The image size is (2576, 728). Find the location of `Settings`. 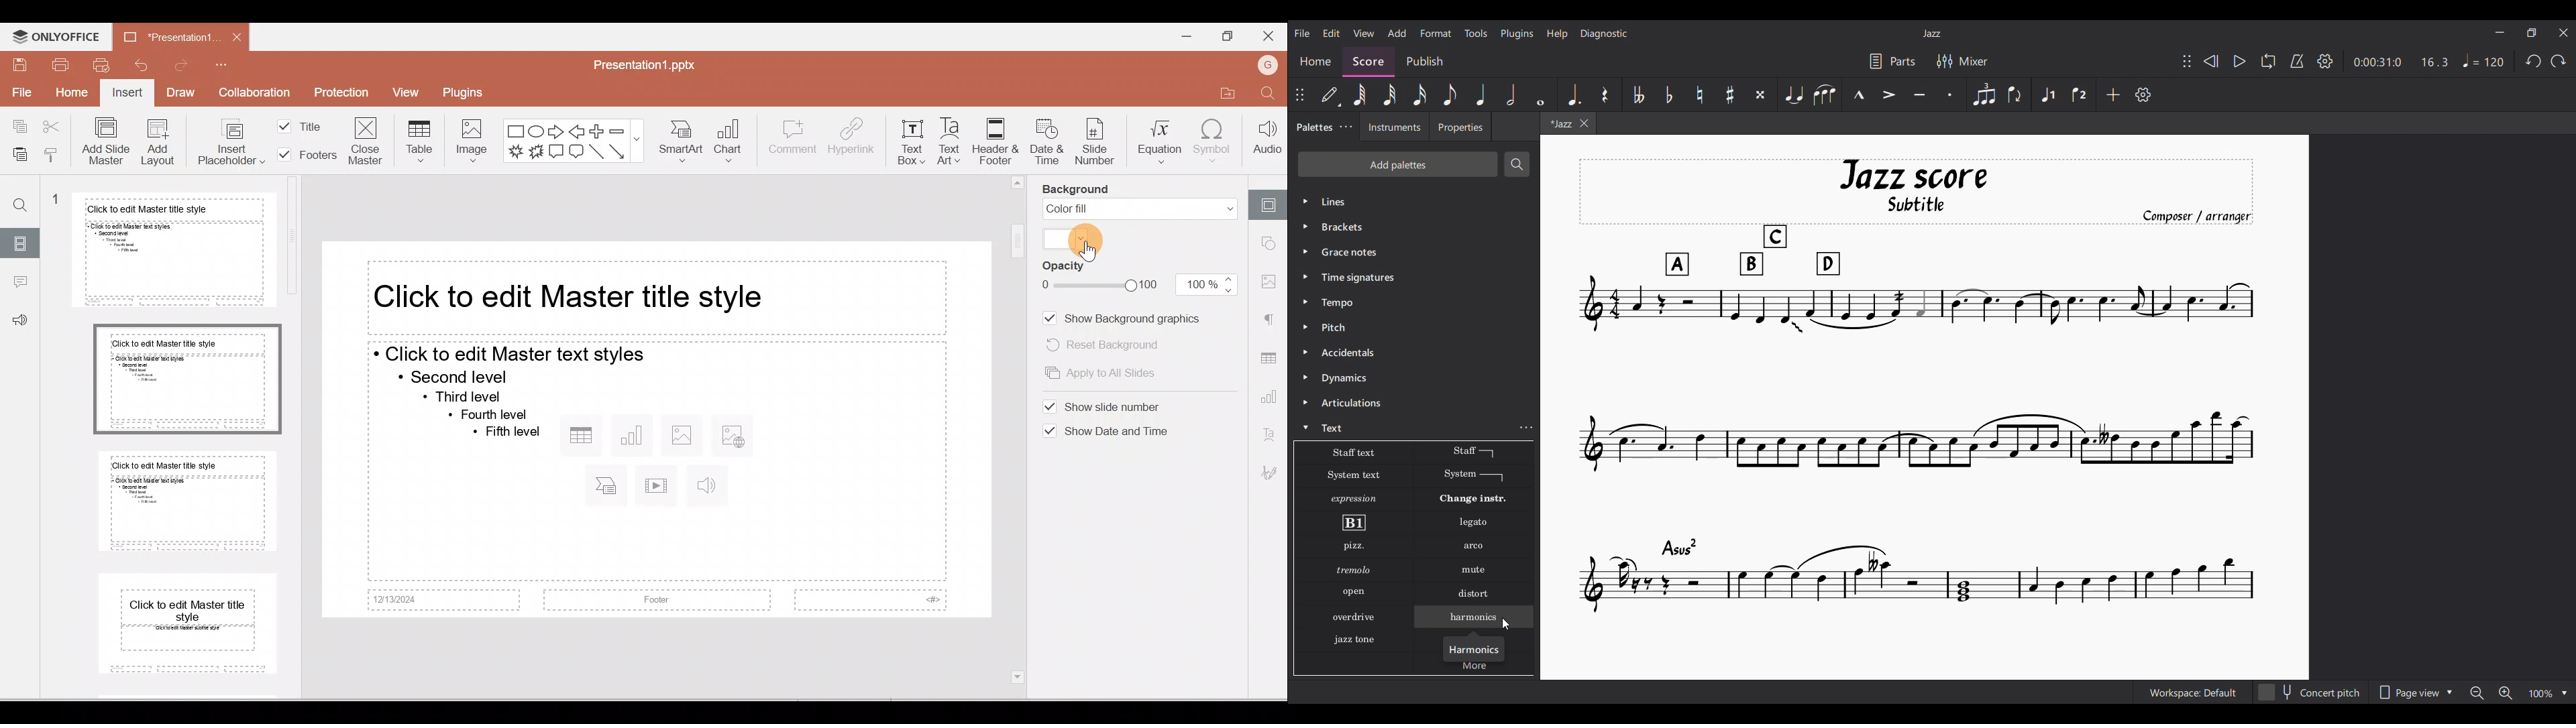

Settings is located at coordinates (2143, 95).